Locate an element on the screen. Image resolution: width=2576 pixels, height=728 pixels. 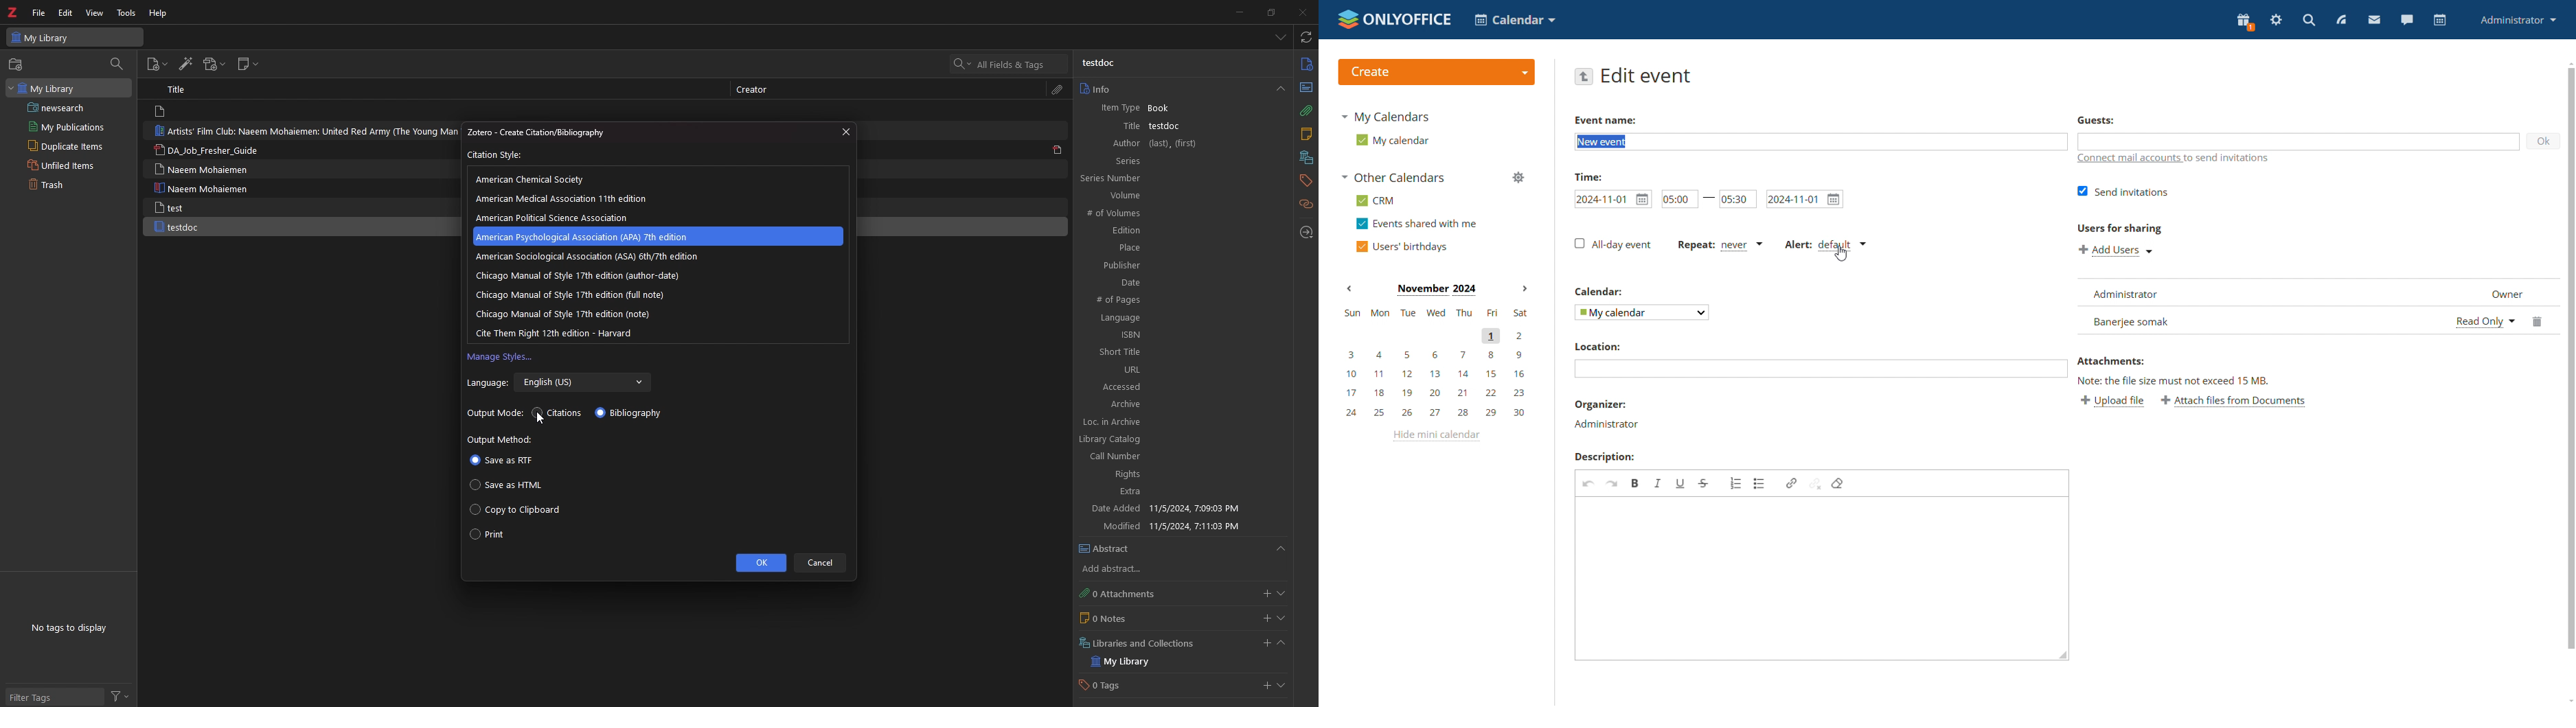
american medical association is located at coordinates (569, 198).